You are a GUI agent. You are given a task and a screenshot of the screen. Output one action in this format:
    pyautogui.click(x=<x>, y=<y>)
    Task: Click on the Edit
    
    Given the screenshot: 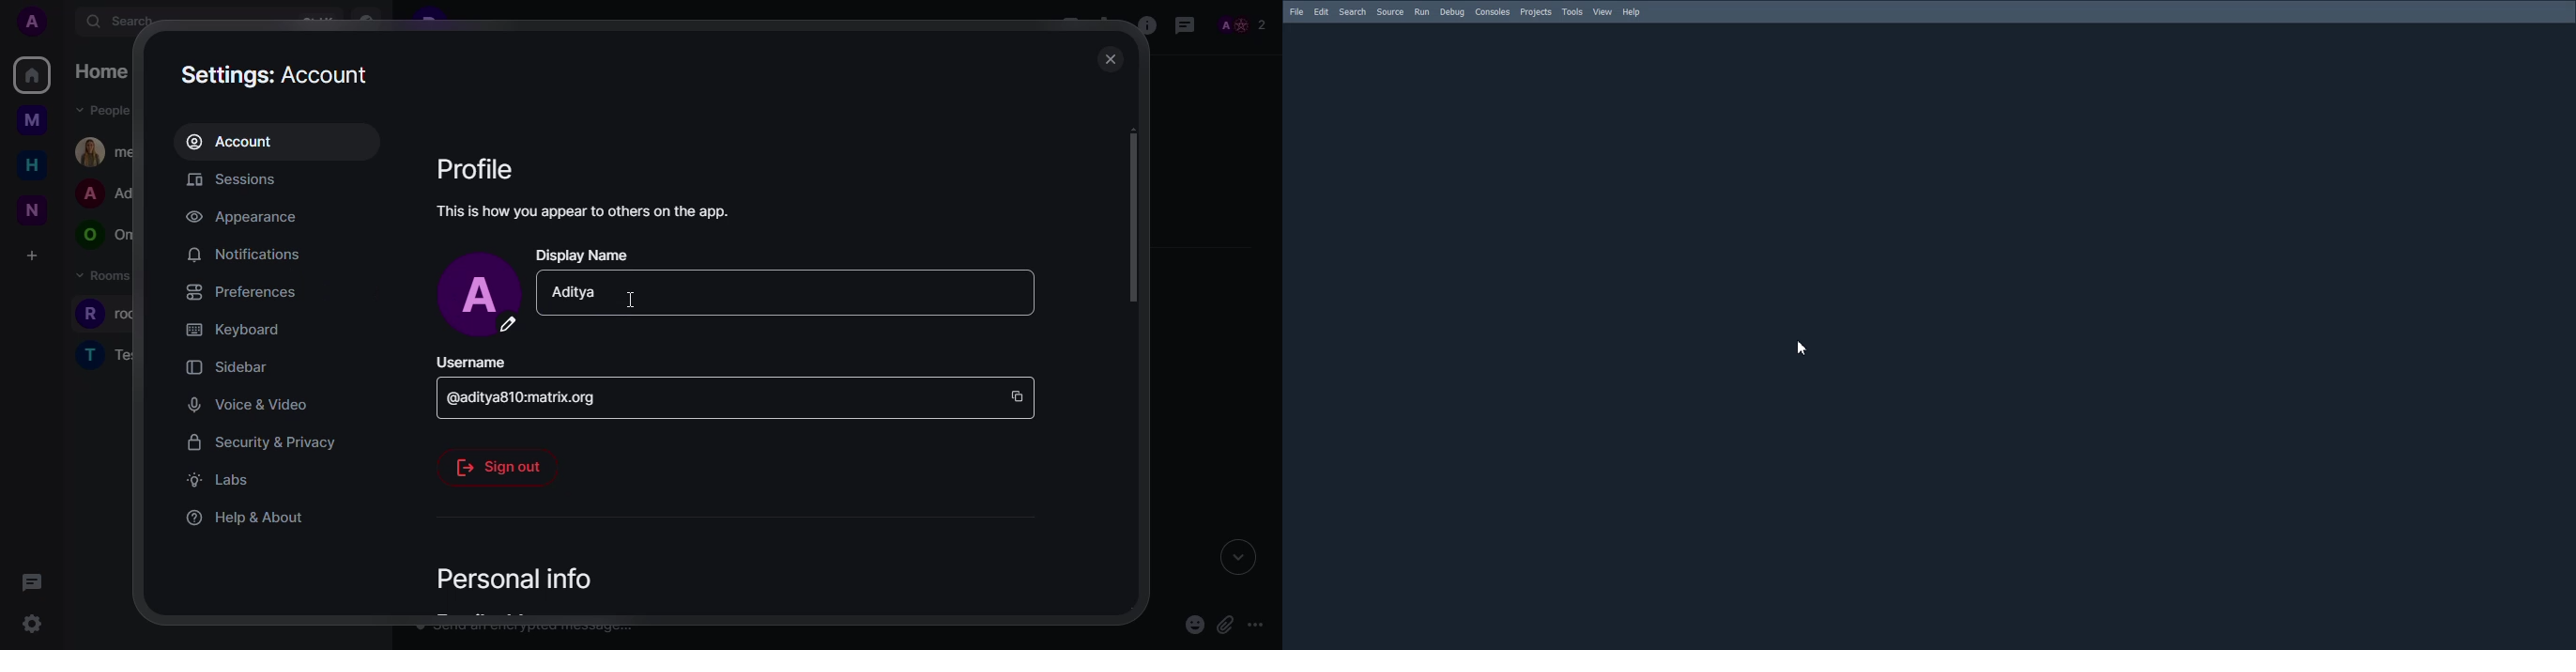 What is the action you would take?
    pyautogui.click(x=1321, y=12)
    